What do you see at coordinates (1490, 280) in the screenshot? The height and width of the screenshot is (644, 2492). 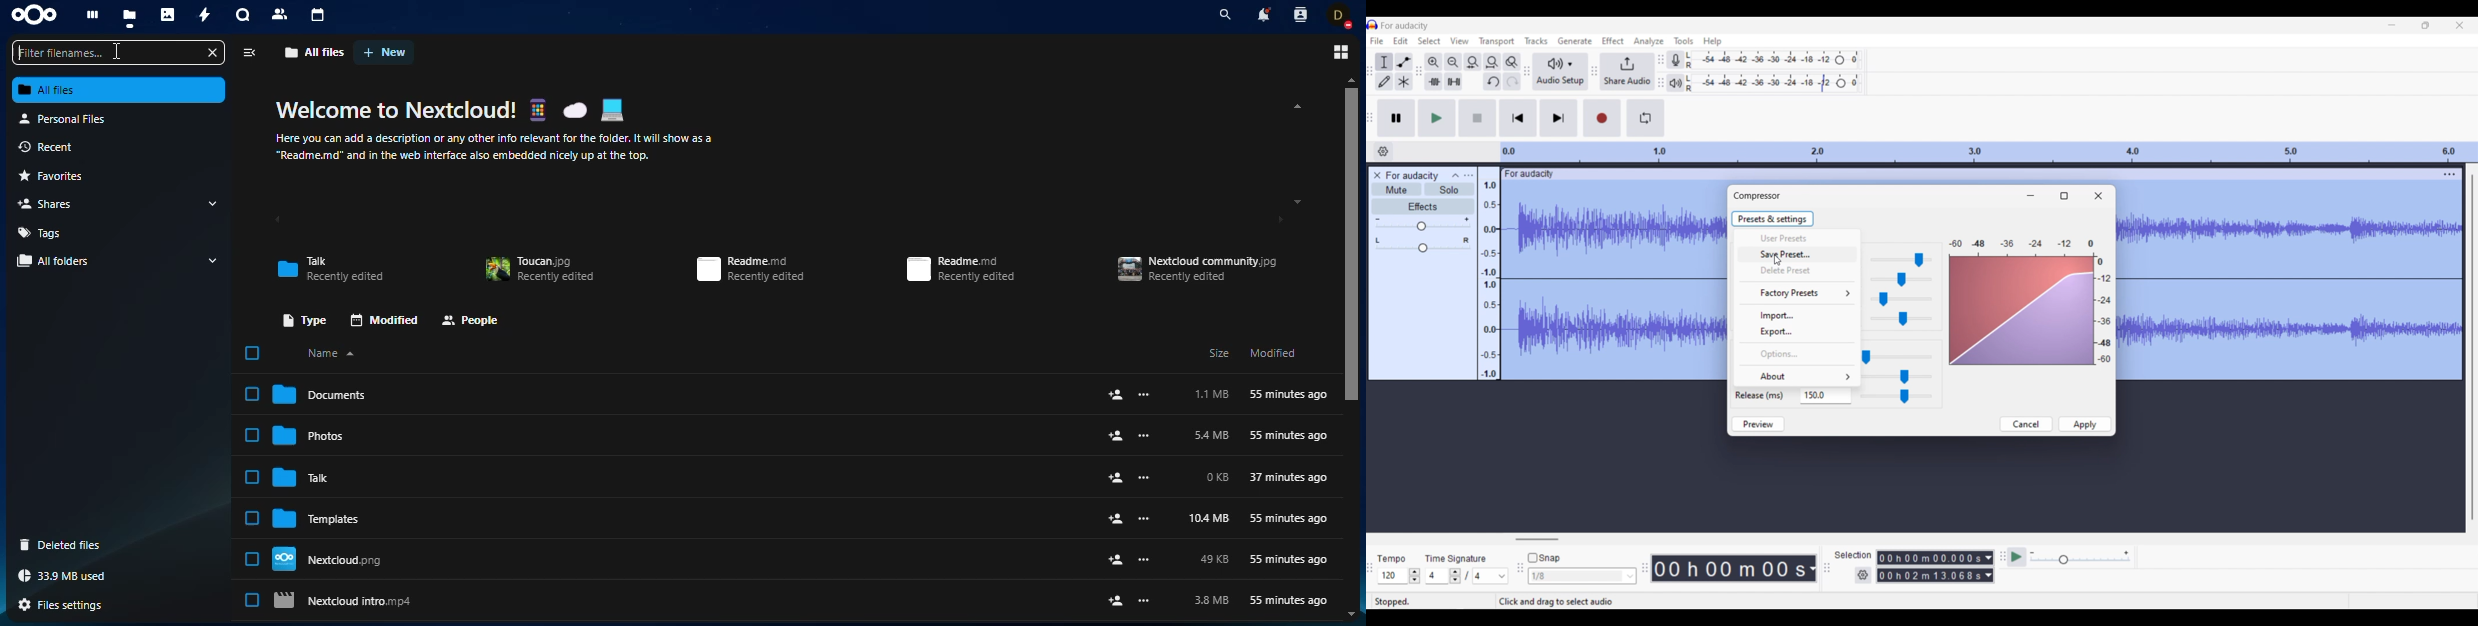 I see `Scale to measure sound intensity` at bounding box center [1490, 280].